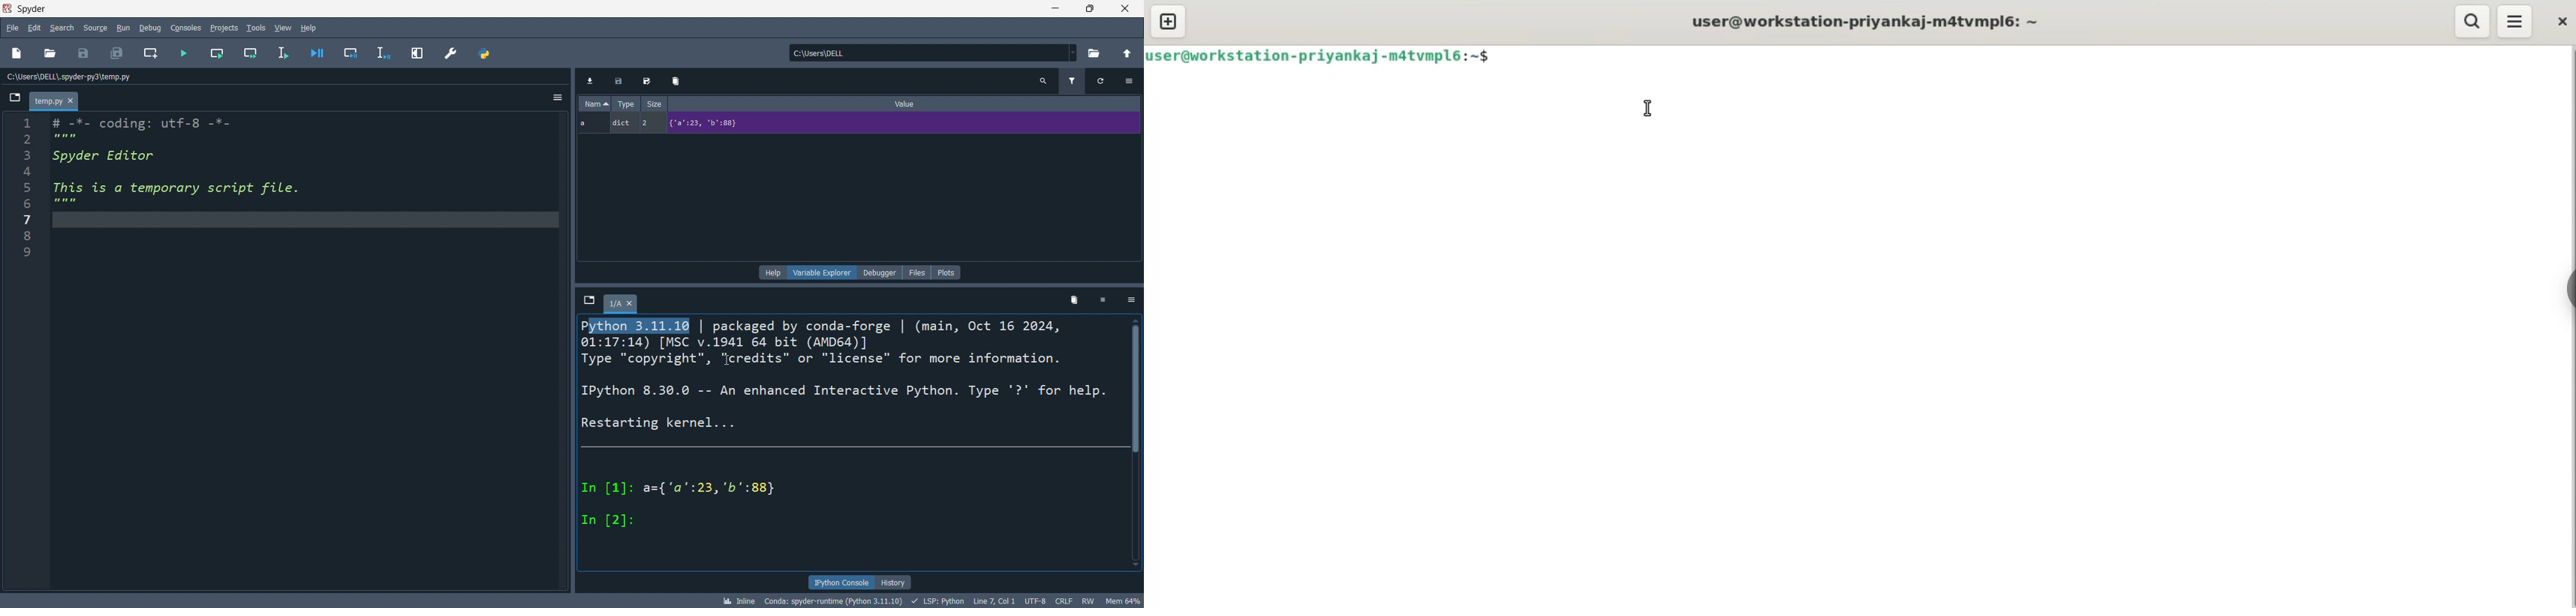 Image resolution: width=2576 pixels, height=616 pixels. I want to click on minimize, so click(1049, 9).